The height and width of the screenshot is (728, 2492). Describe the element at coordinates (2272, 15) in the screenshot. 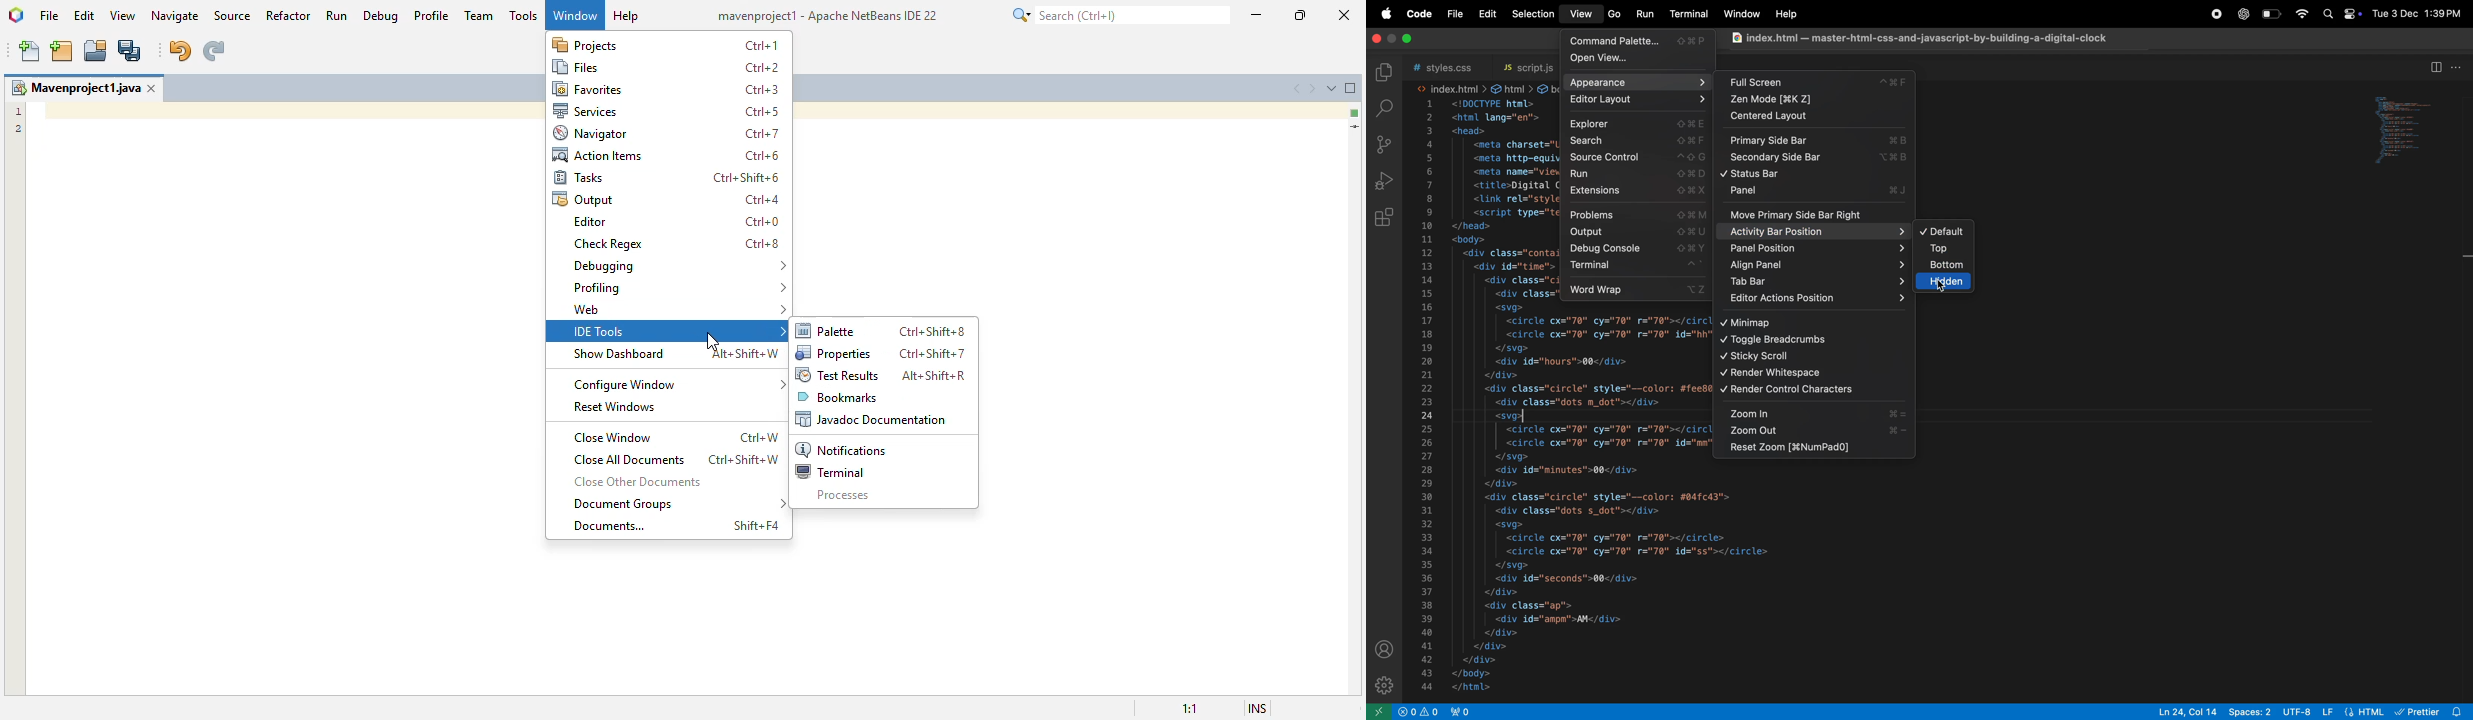

I see `battery` at that location.